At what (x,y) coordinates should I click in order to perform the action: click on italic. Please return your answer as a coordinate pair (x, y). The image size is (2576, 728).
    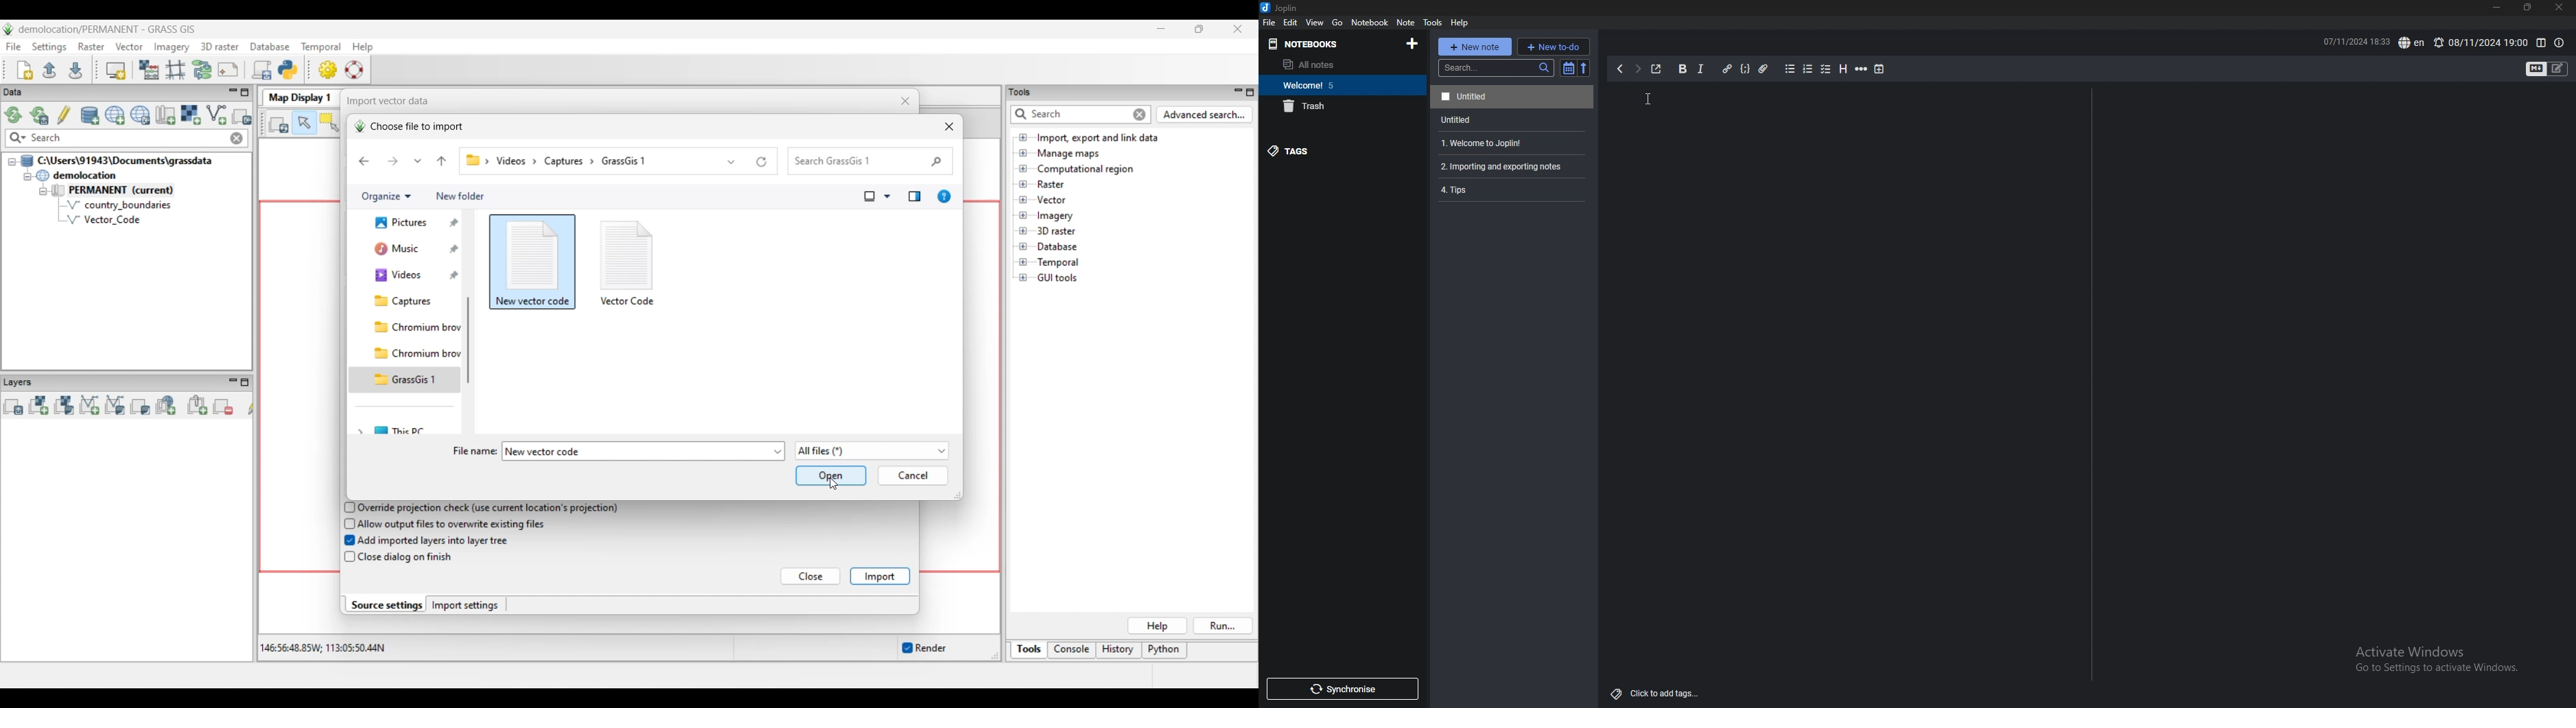
    Looking at the image, I should click on (1701, 69).